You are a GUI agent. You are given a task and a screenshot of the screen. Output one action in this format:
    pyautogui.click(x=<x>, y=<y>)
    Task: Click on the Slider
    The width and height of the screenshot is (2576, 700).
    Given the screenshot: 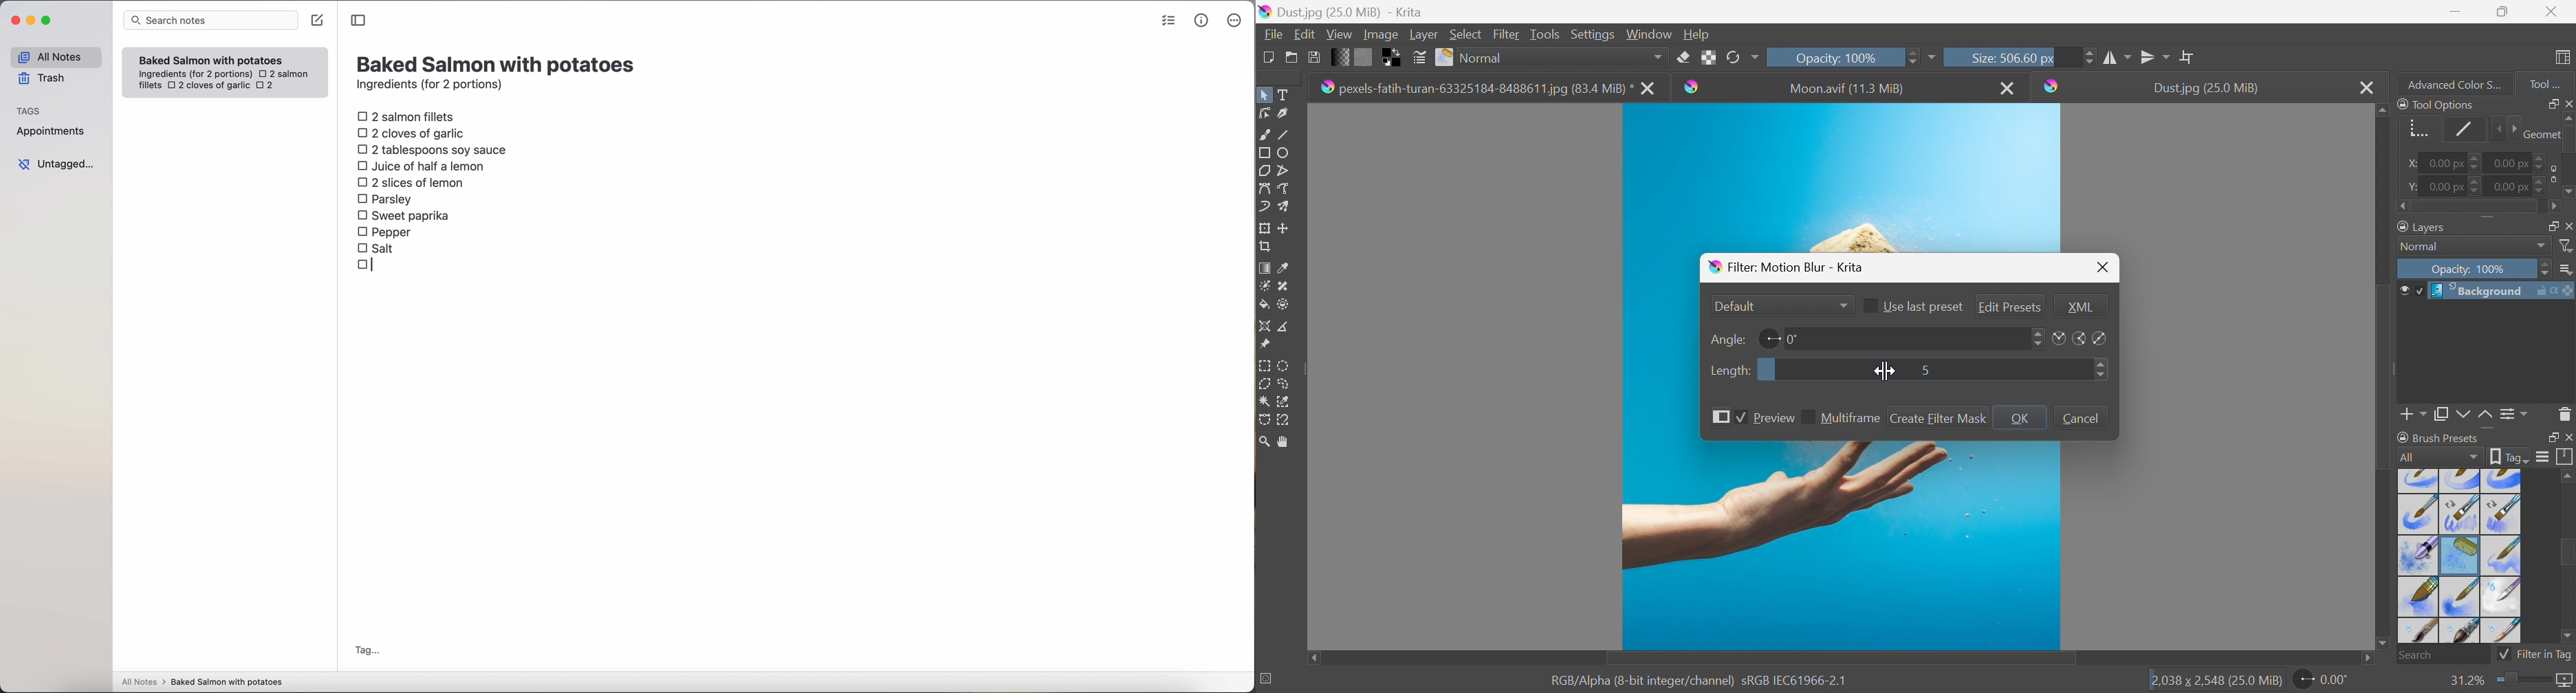 What is the action you would take?
    pyautogui.click(x=1910, y=56)
    